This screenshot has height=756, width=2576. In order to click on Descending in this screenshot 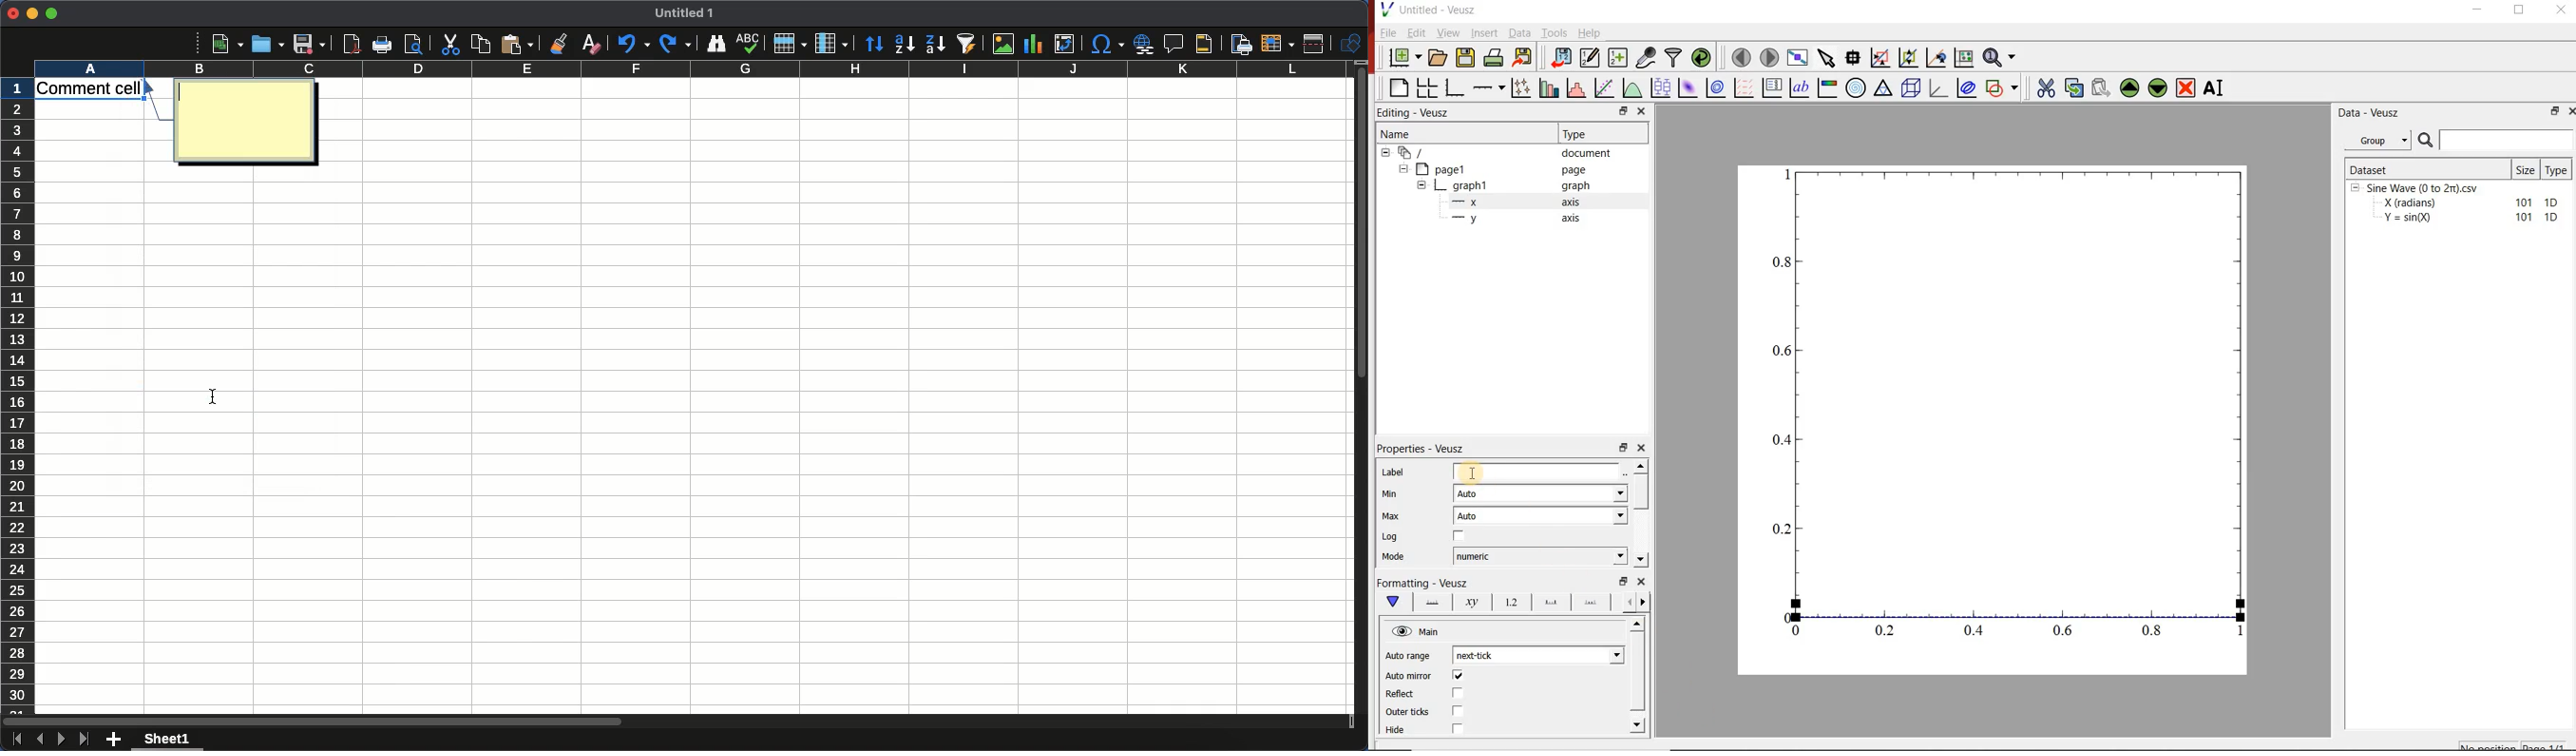, I will do `click(933, 43)`.